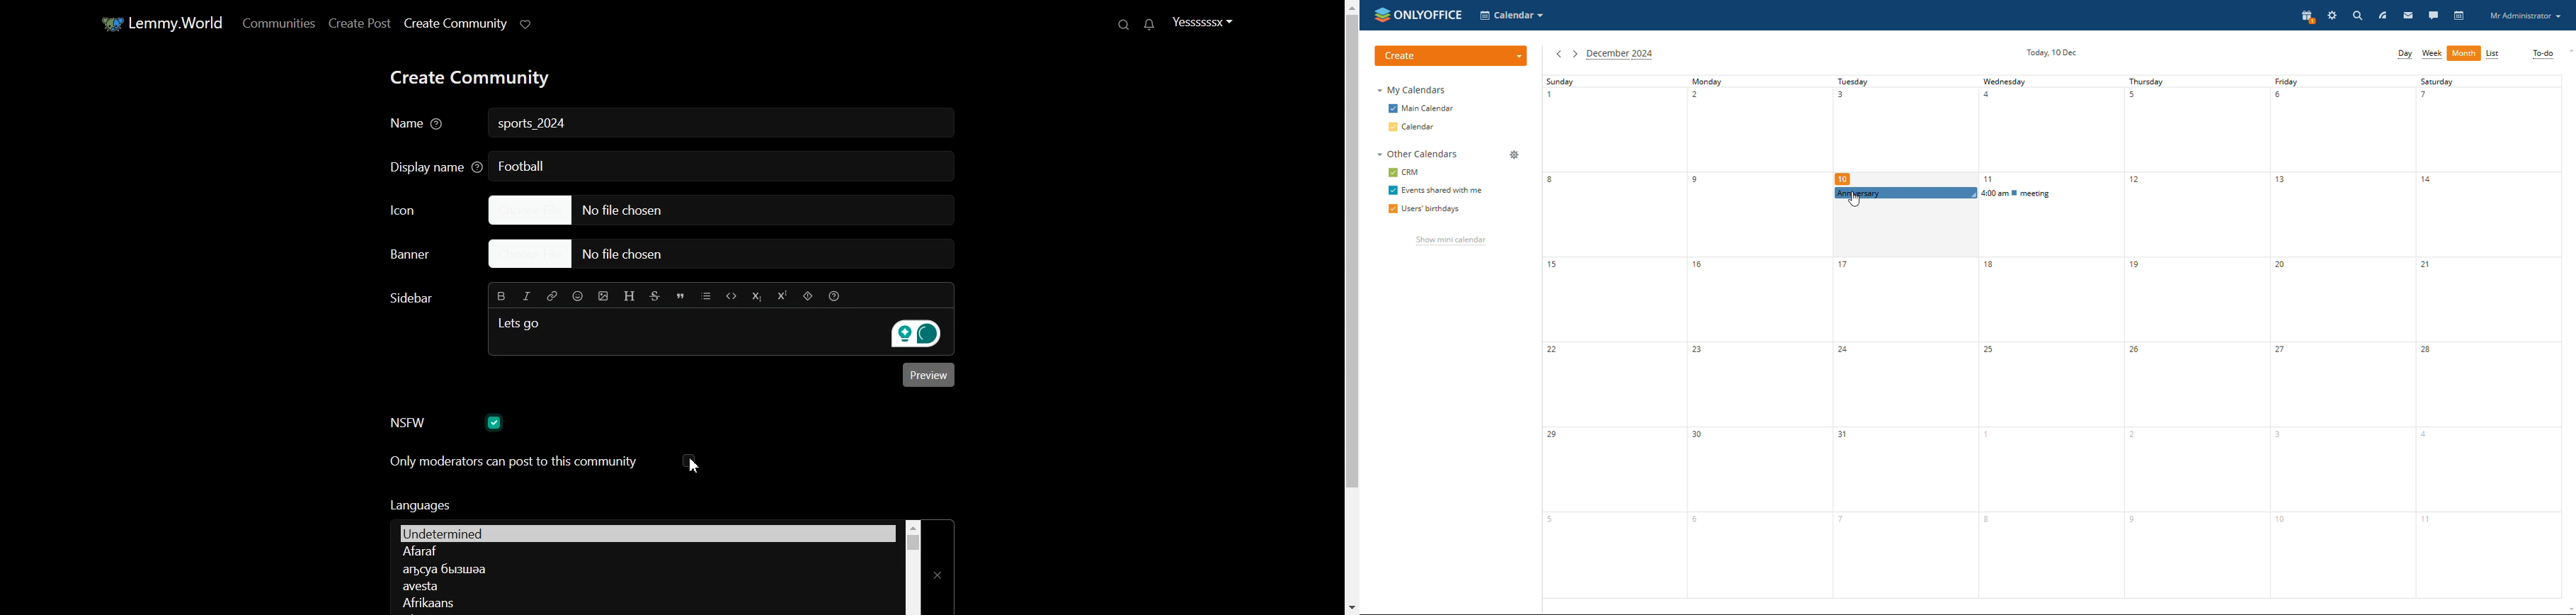  I want to click on , so click(472, 79).